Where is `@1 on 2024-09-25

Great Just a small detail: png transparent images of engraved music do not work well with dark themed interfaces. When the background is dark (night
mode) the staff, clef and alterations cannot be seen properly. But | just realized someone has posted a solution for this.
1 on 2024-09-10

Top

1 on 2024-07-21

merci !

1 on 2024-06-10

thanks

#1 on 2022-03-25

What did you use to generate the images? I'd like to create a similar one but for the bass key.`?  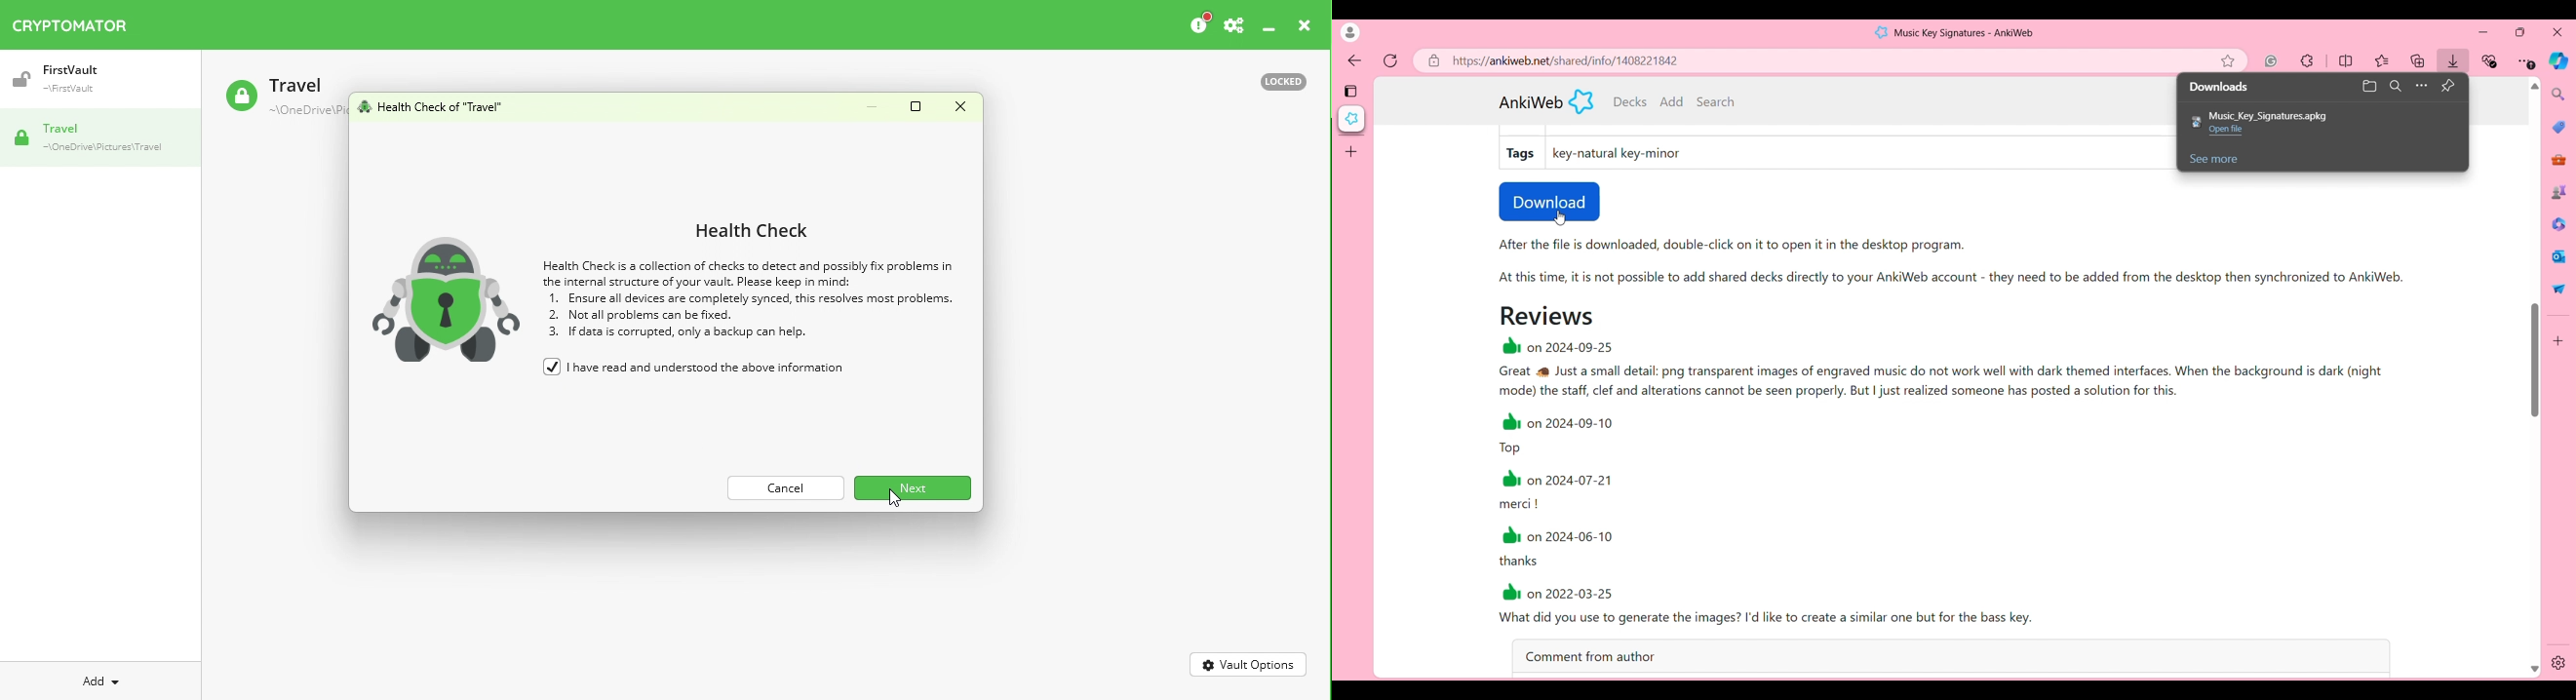 @1 on 2024-09-25

Great Just a small detail: png transparent images of engraved music do not work well with dark themed interfaces. When the background is dark (night
mode) the staff, clef and alterations cannot be seen properly. But | just realized someone has posted a solution for this.
1 on 2024-09-10

Top

1 on 2024-07-21

merci !

1 on 2024-06-10

thanks

#1 on 2022-03-25

What did you use to generate the images? I'd like to create a similar one but for the bass key. is located at coordinates (1971, 485).